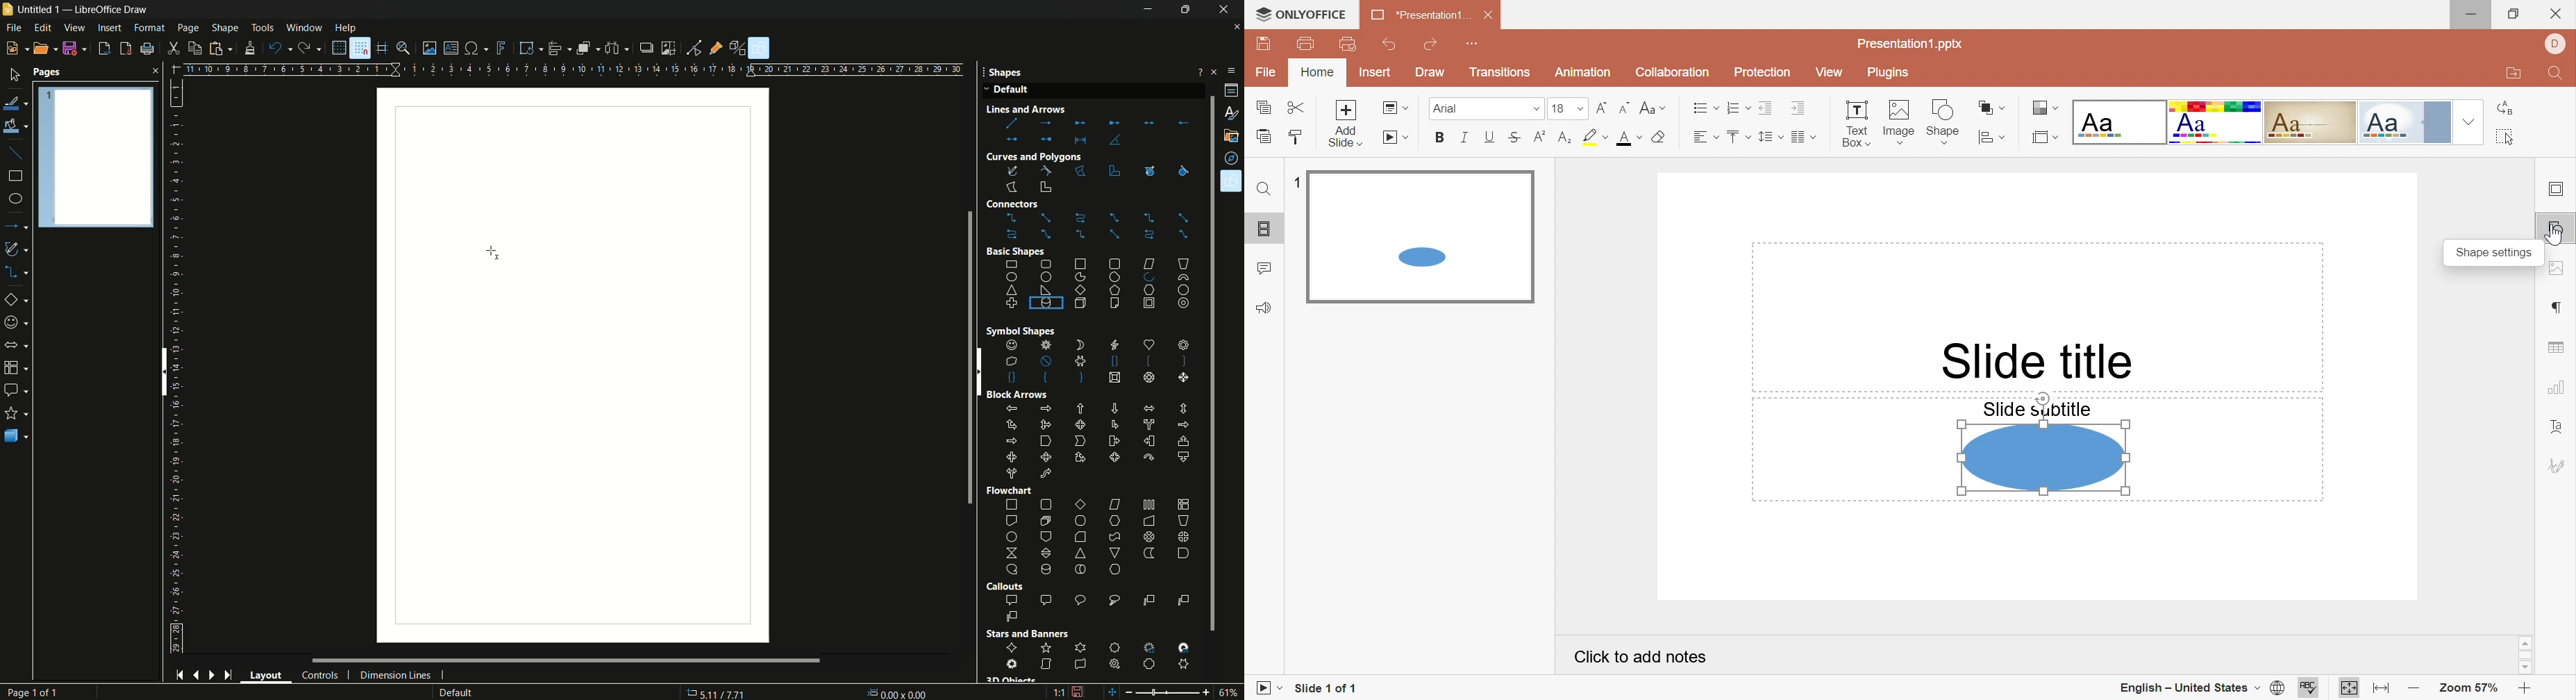 Image resolution: width=2576 pixels, height=700 pixels. I want to click on Start slideshow, so click(1270, 687).